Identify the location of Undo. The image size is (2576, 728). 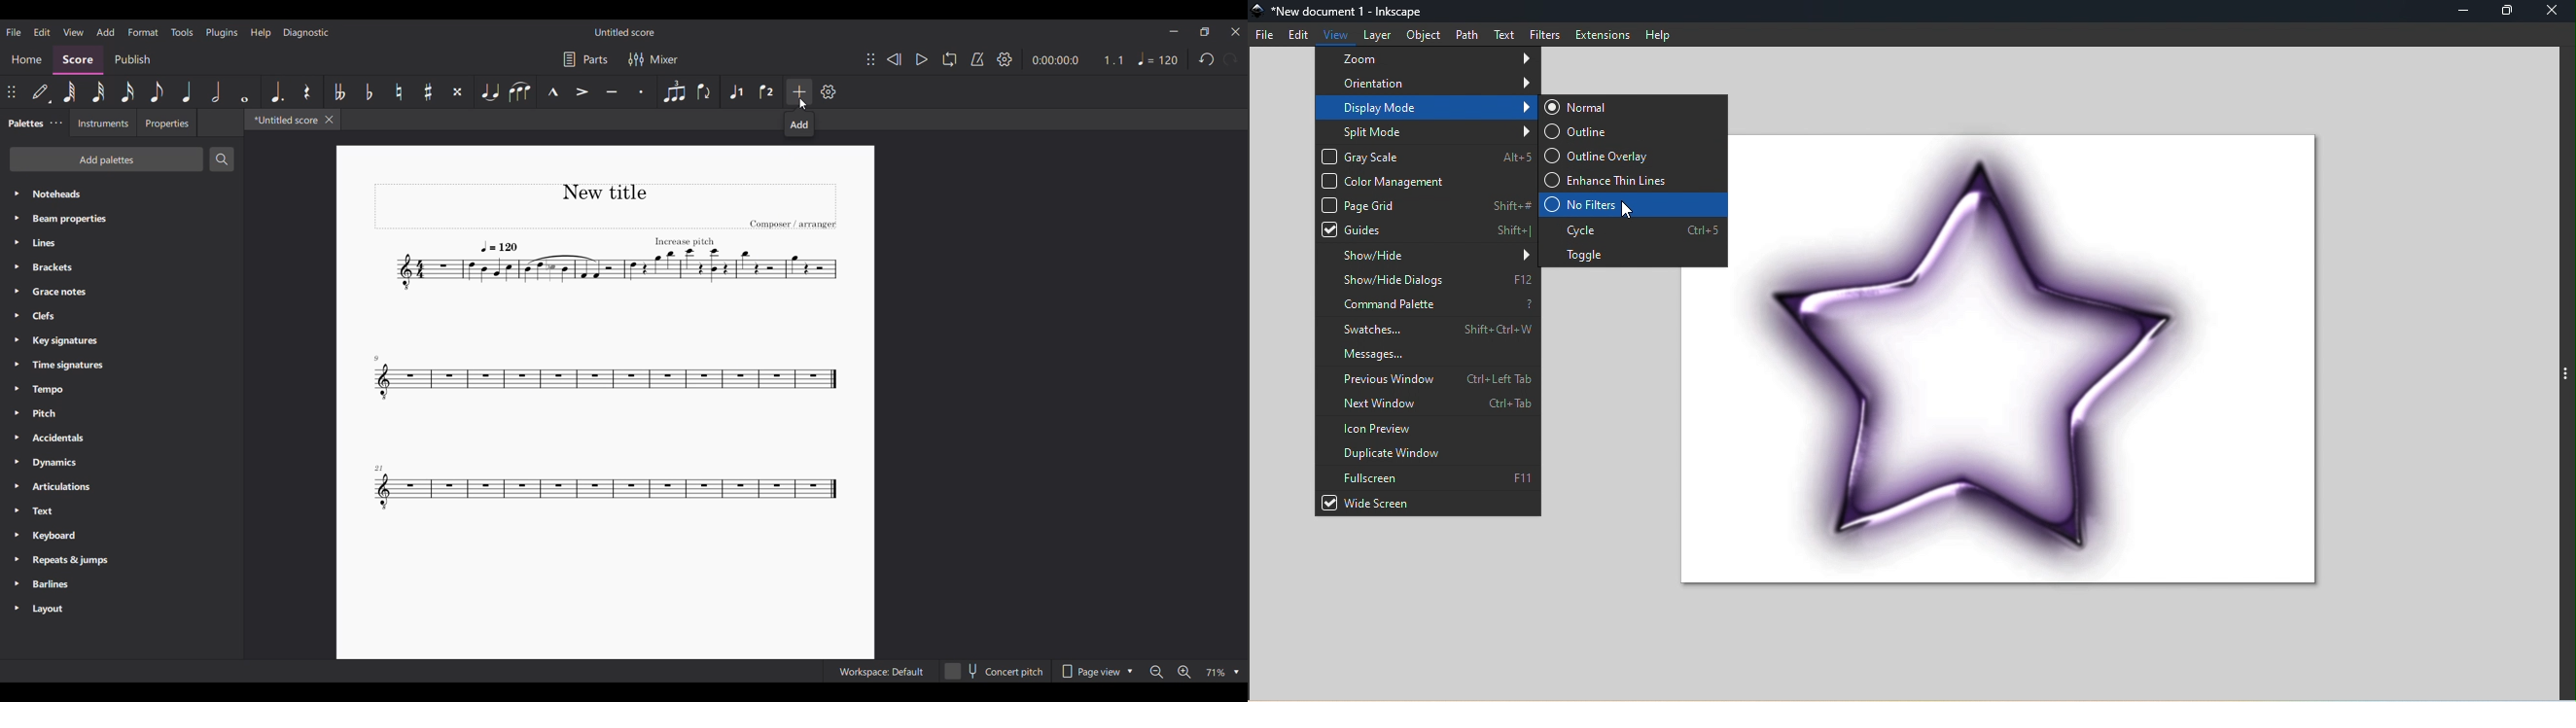
(1206, 59).